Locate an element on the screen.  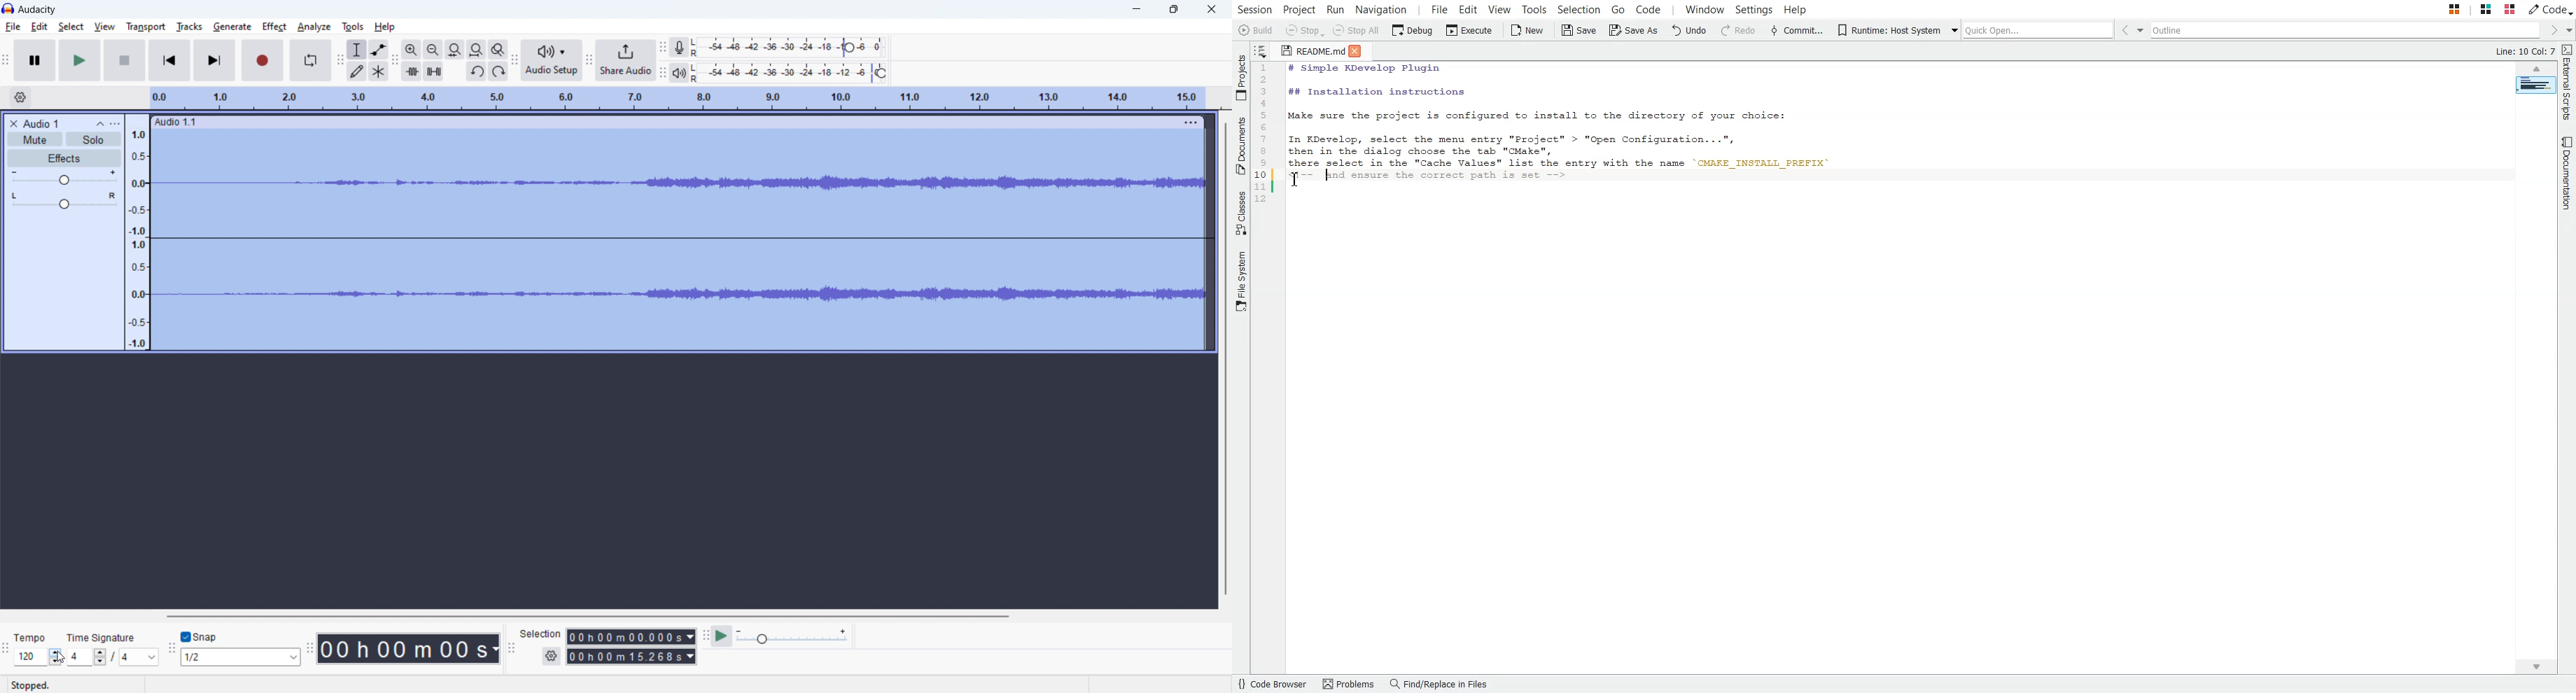
record is located at coordinates (262, 60).